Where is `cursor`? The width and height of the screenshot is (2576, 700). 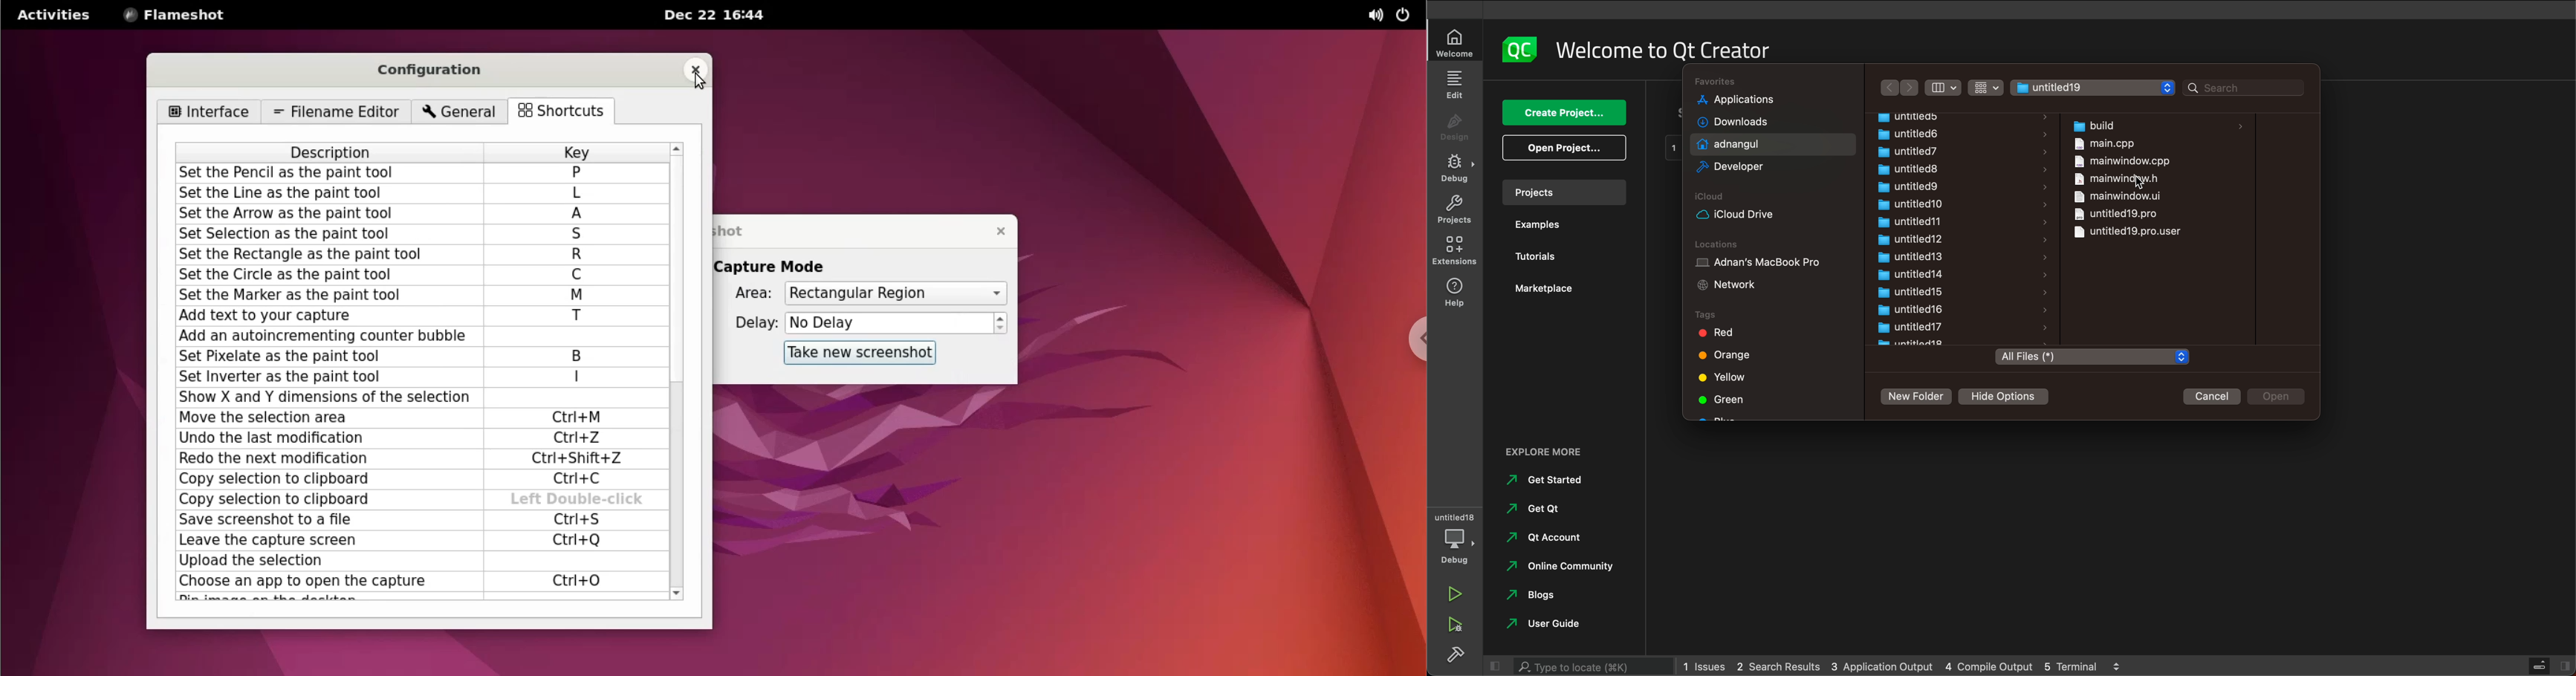 cursor is located at coordinates (2139, 182).